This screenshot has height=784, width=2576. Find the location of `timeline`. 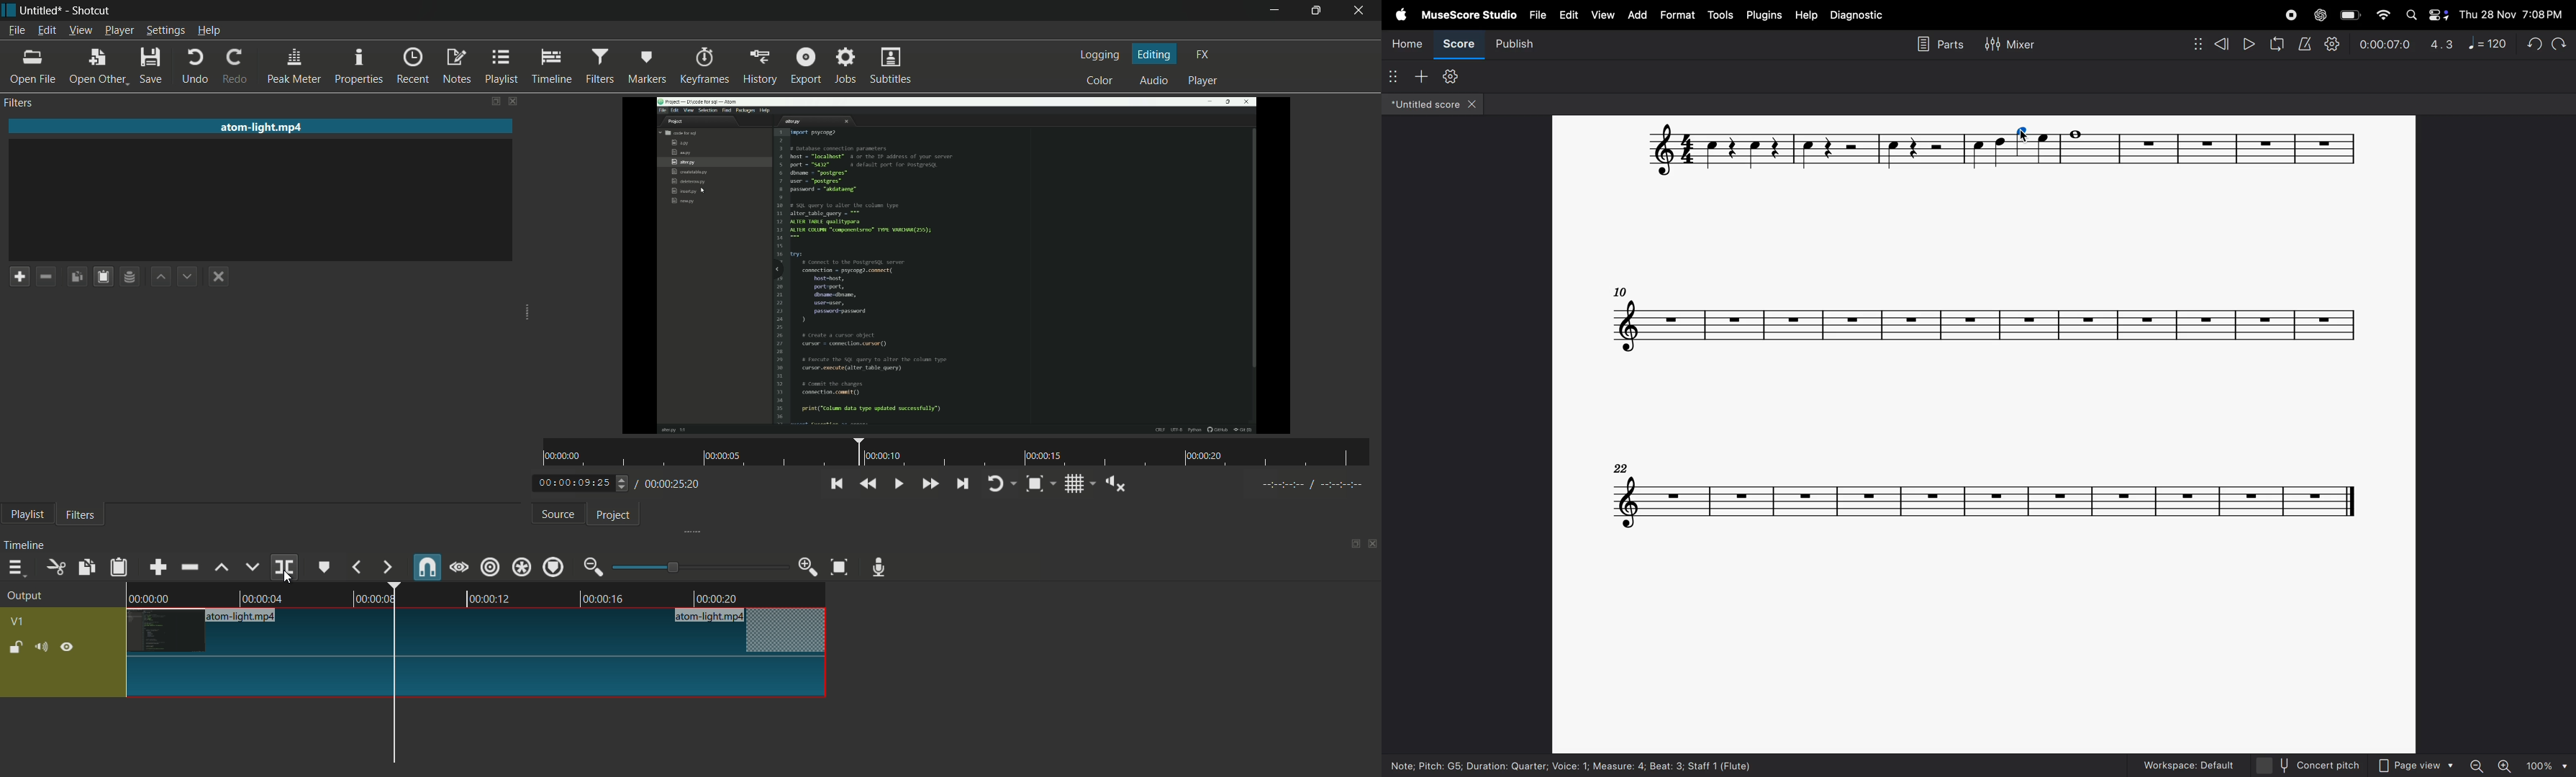

timeline is located at coordinates (27, 545).